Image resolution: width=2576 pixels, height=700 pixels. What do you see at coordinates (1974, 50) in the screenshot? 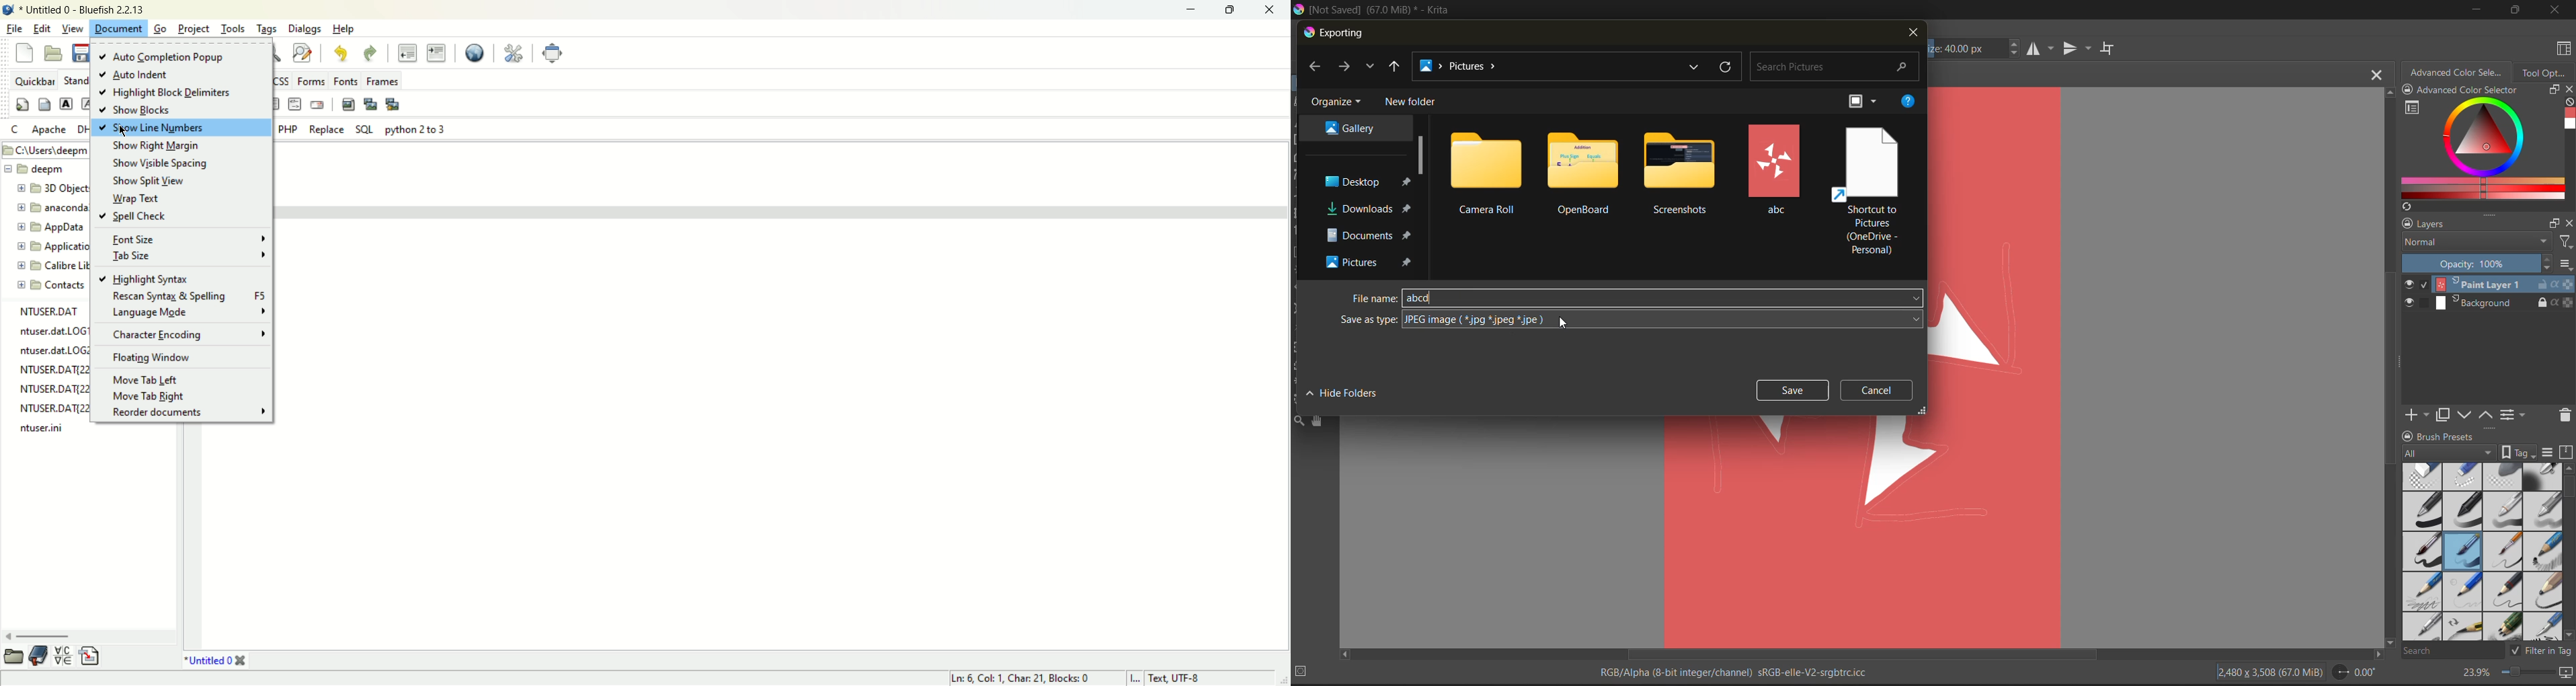
I see `size` at bounding box center [1974, 50].